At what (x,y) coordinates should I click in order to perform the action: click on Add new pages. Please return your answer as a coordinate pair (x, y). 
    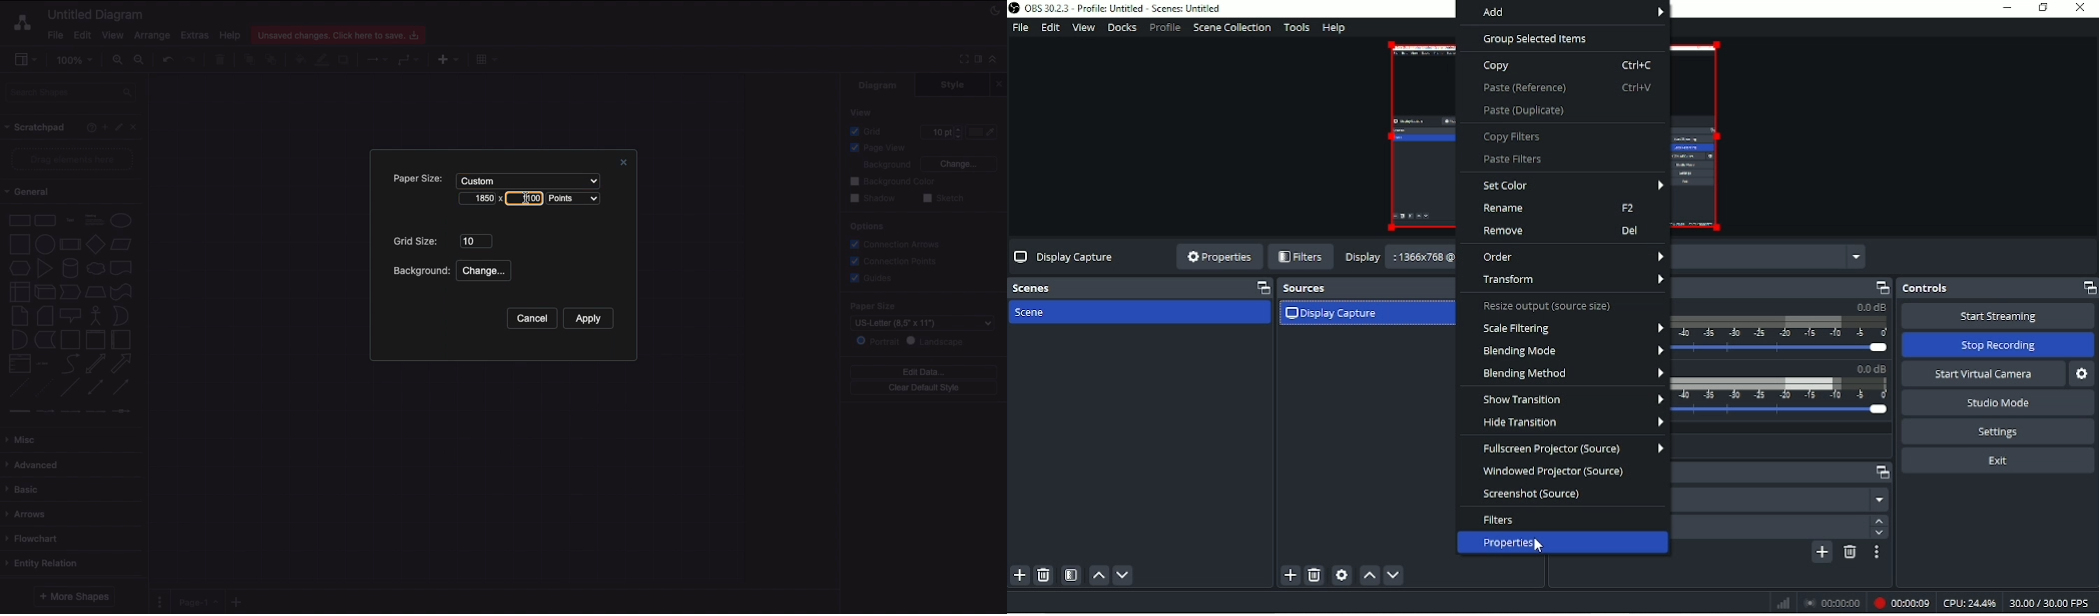
    Looking at the image, I should click on (238, 603).